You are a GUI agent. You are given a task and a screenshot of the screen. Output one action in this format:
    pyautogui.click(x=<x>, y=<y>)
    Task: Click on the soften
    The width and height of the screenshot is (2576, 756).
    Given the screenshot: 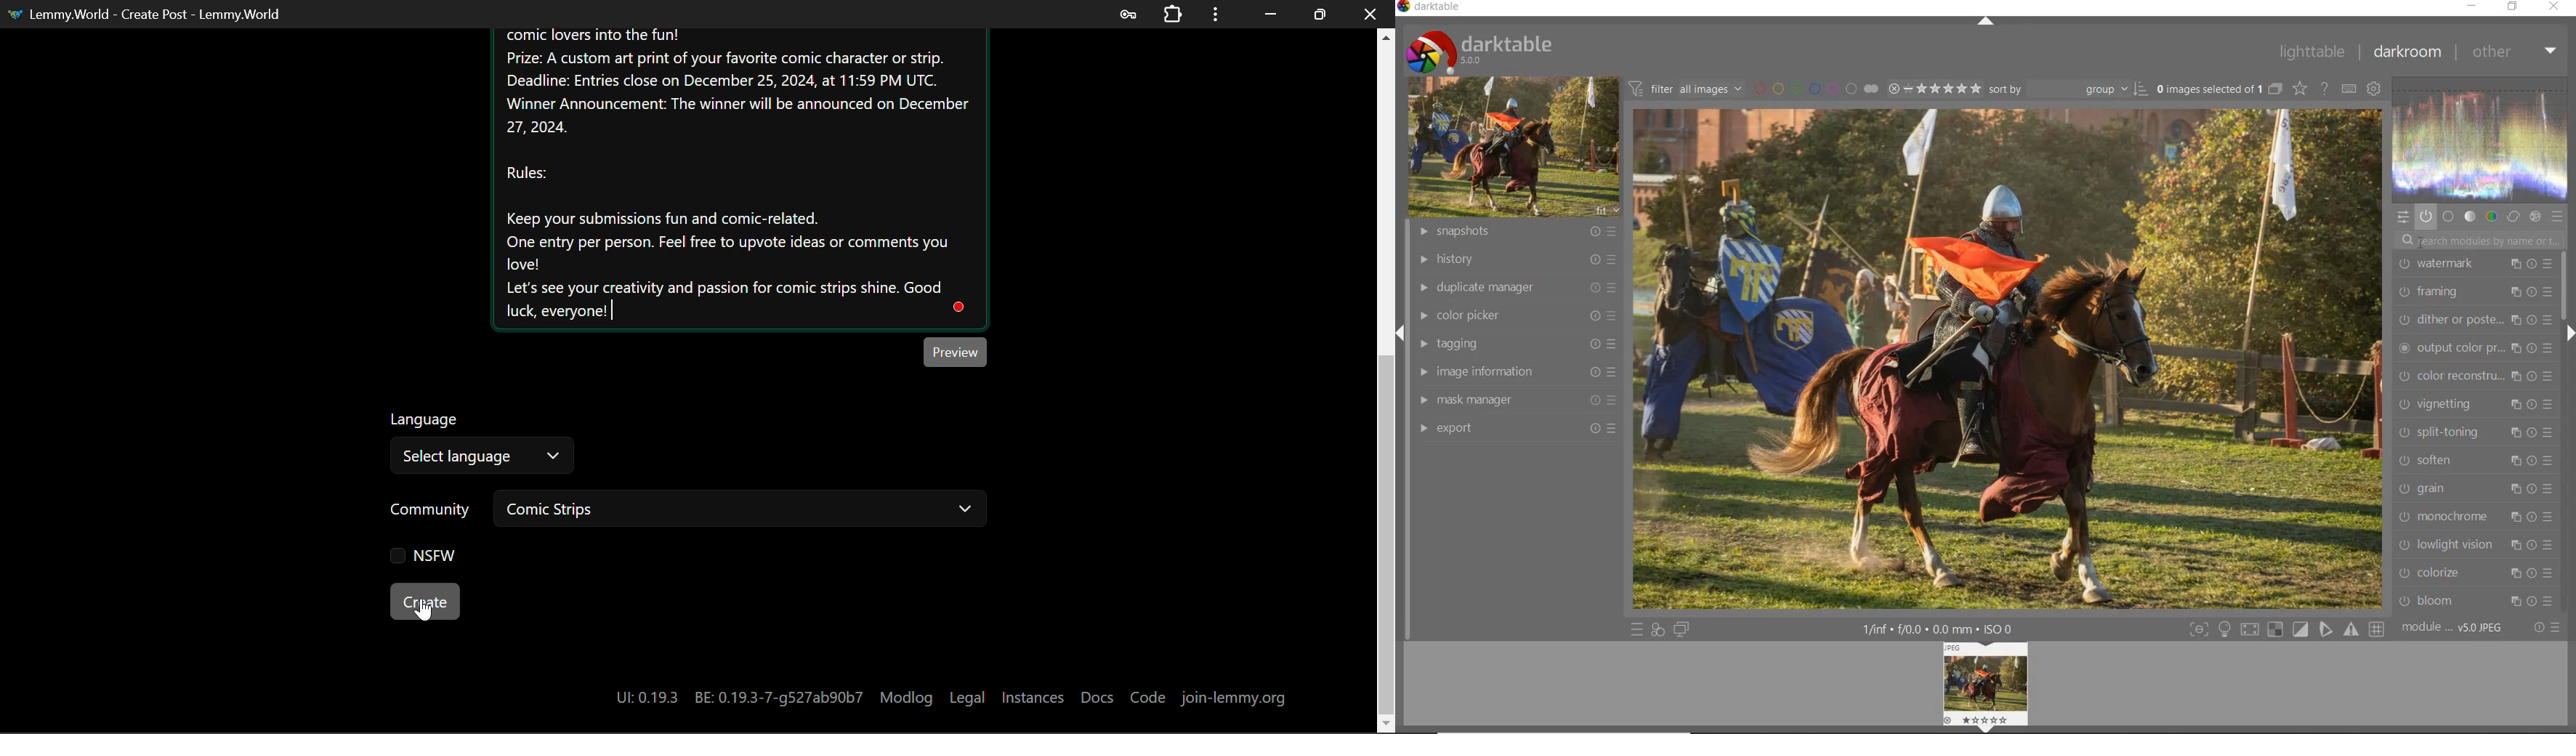 What is the action you would take?
    pyautogui.click(x=2474, y=463)
    